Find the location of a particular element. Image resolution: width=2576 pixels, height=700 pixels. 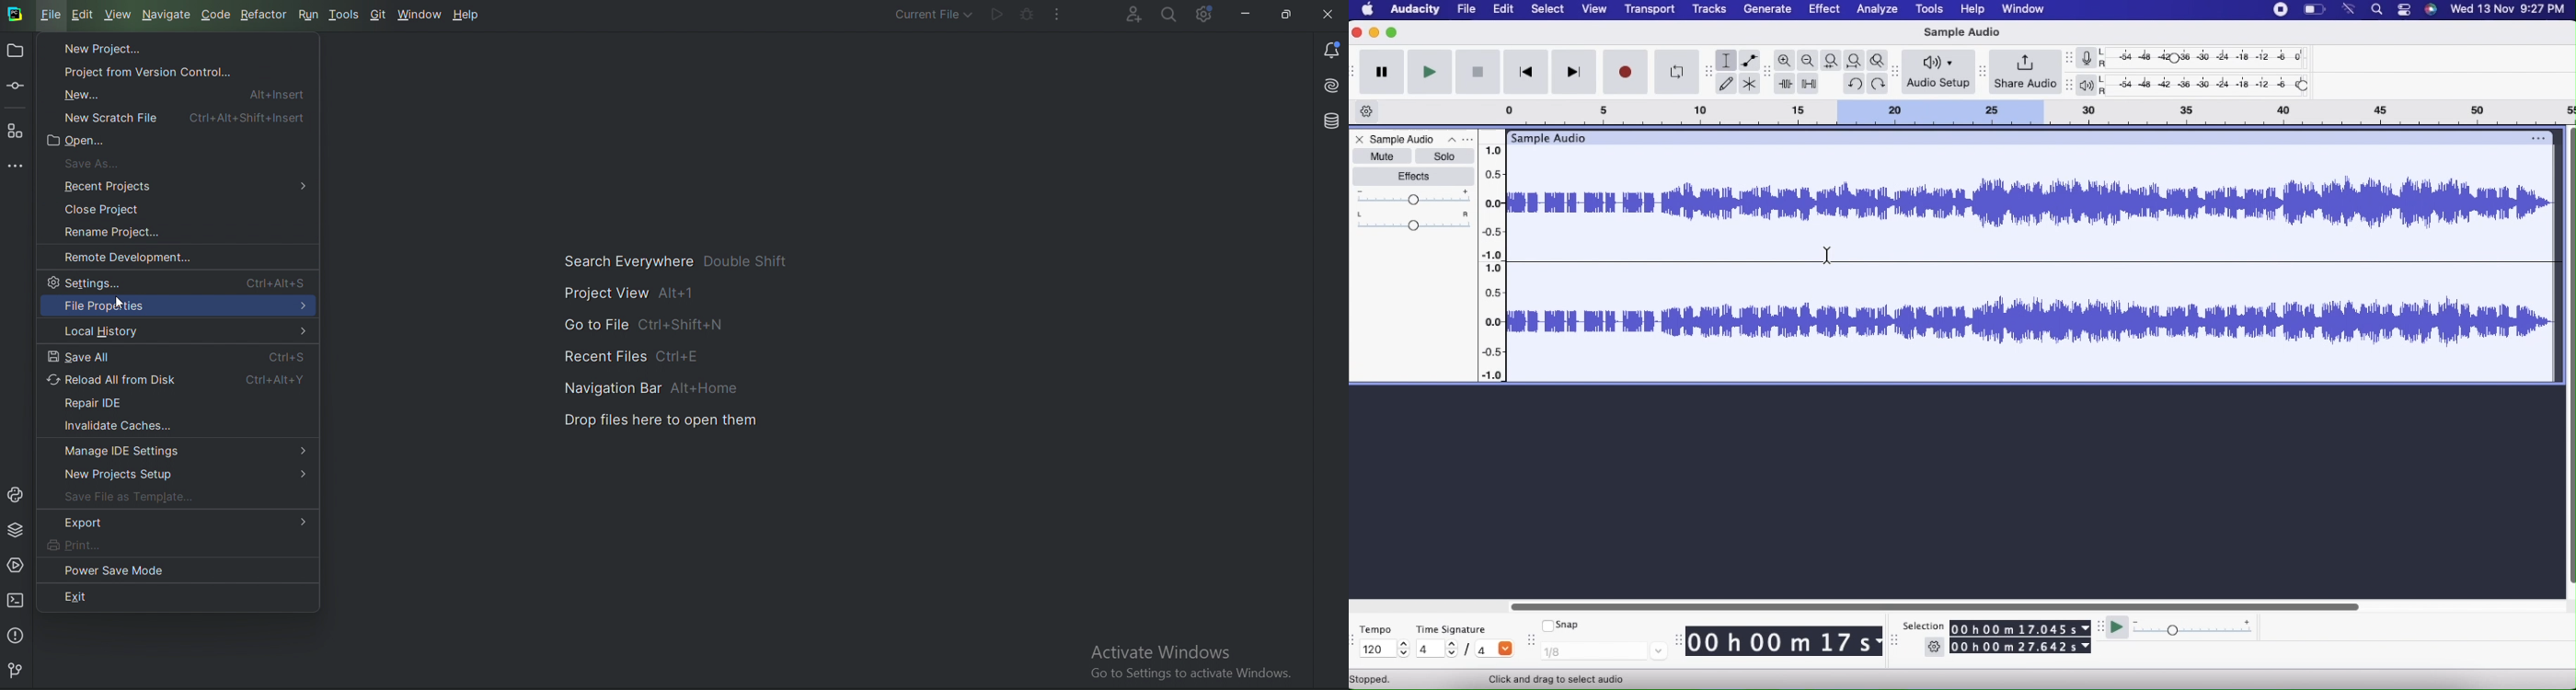

Current file is located at coordinates (933, 13).